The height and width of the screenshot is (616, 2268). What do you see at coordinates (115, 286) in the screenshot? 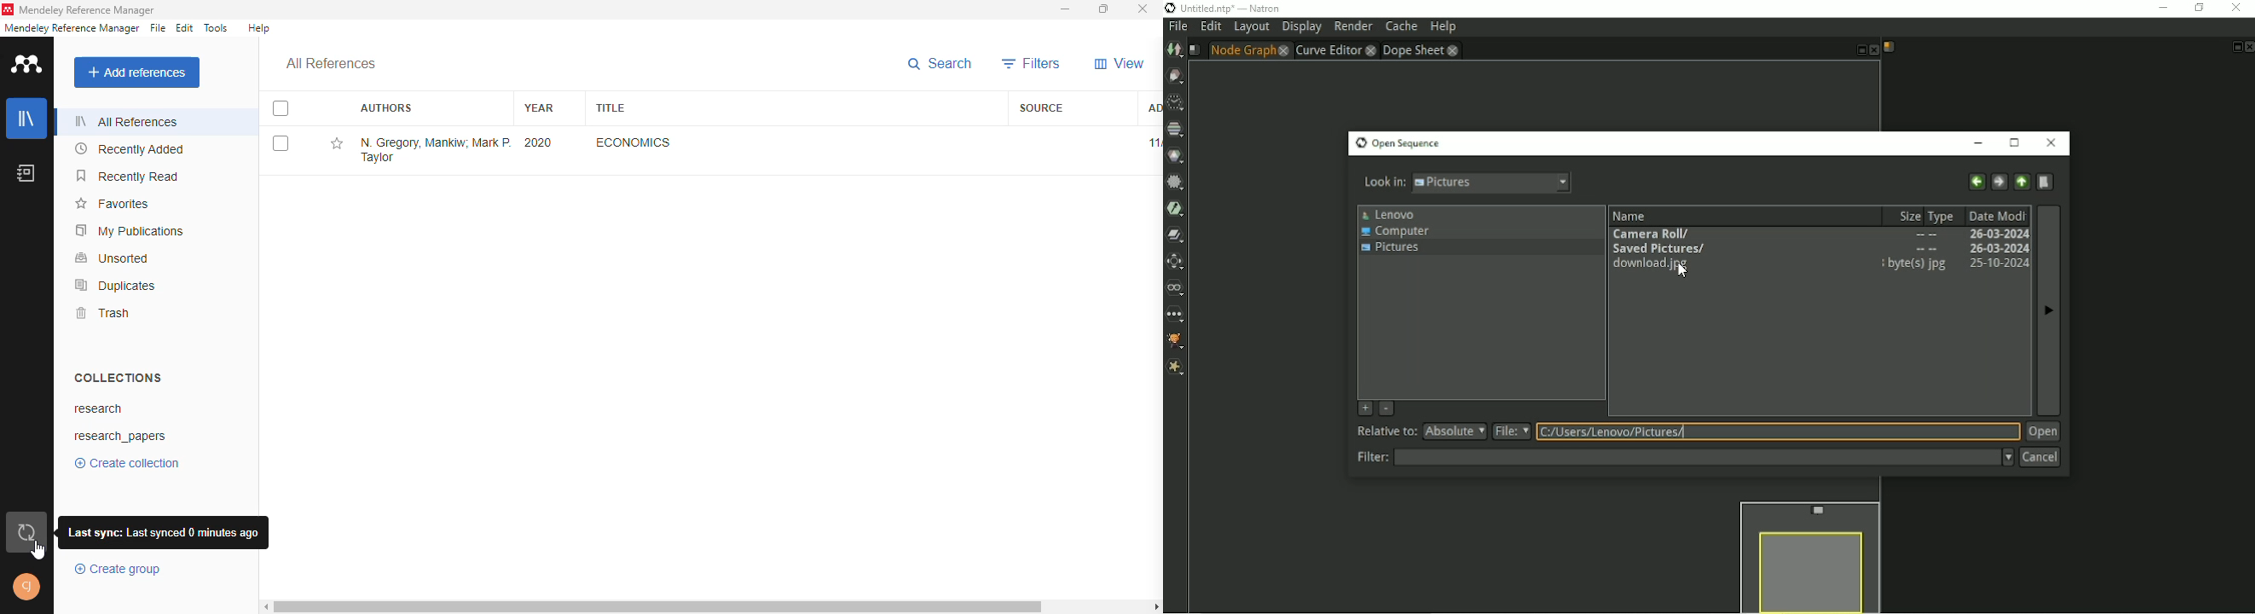
I see `duplicates` at bounding box center [115, 286].